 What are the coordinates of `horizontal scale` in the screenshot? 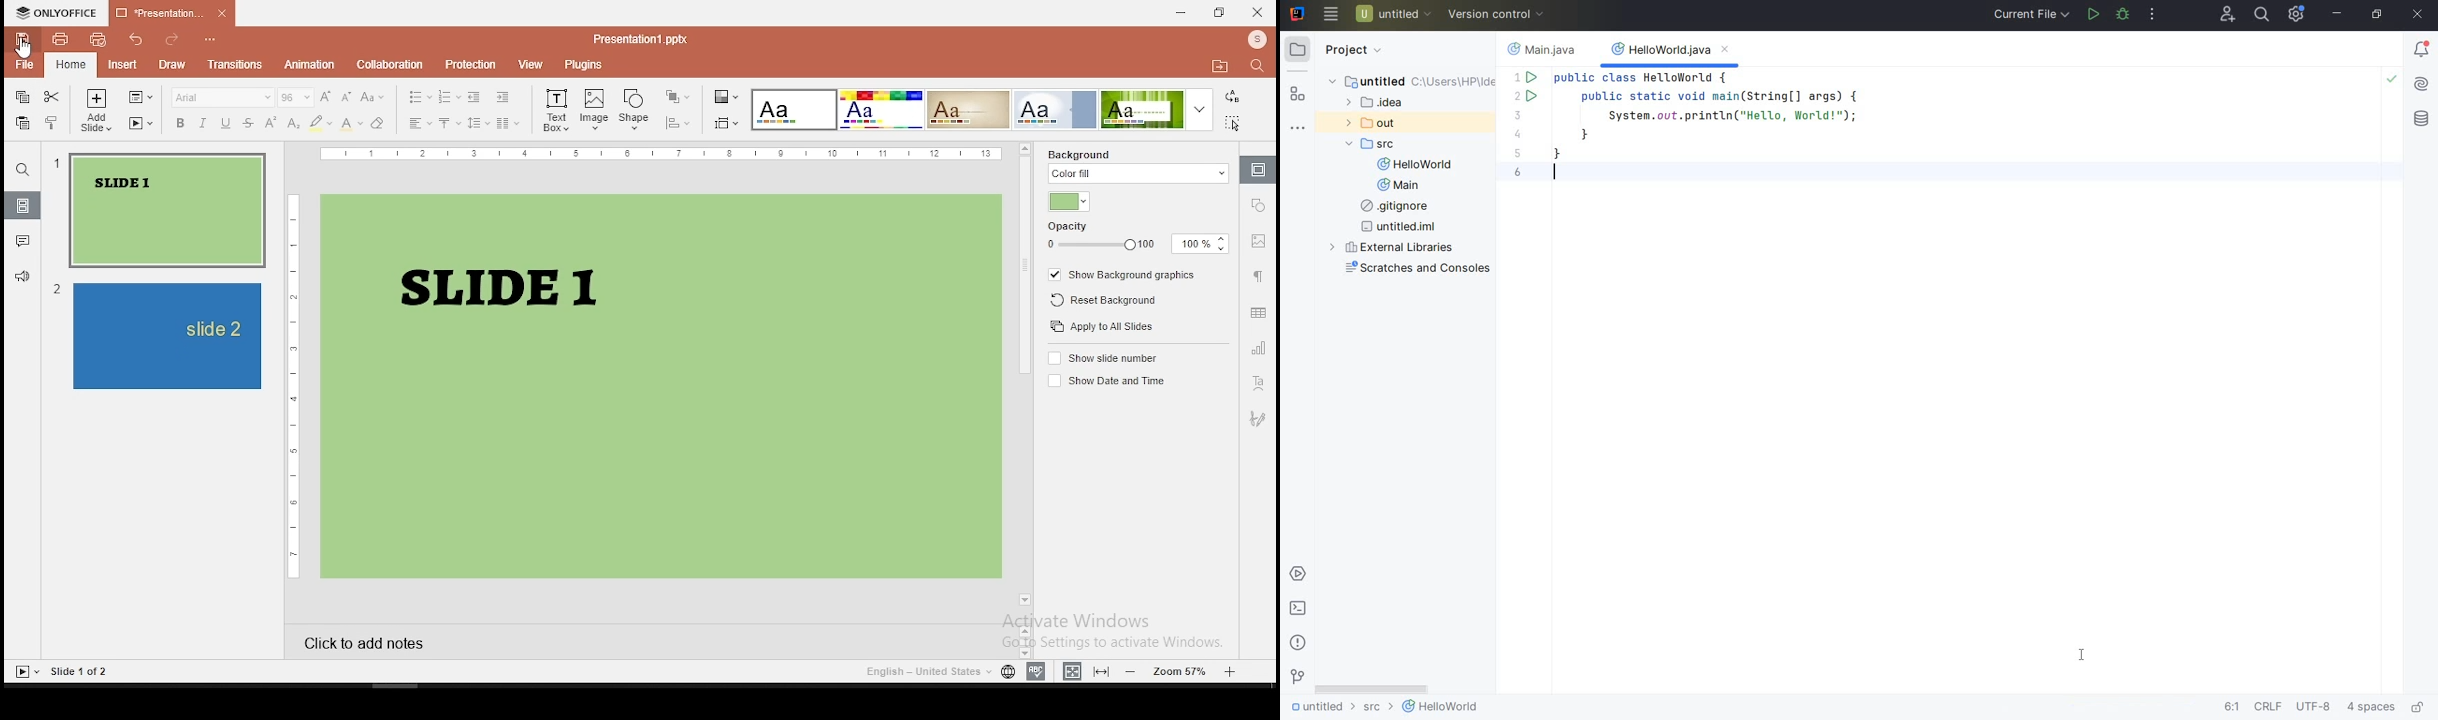 It's located at (662, 153).